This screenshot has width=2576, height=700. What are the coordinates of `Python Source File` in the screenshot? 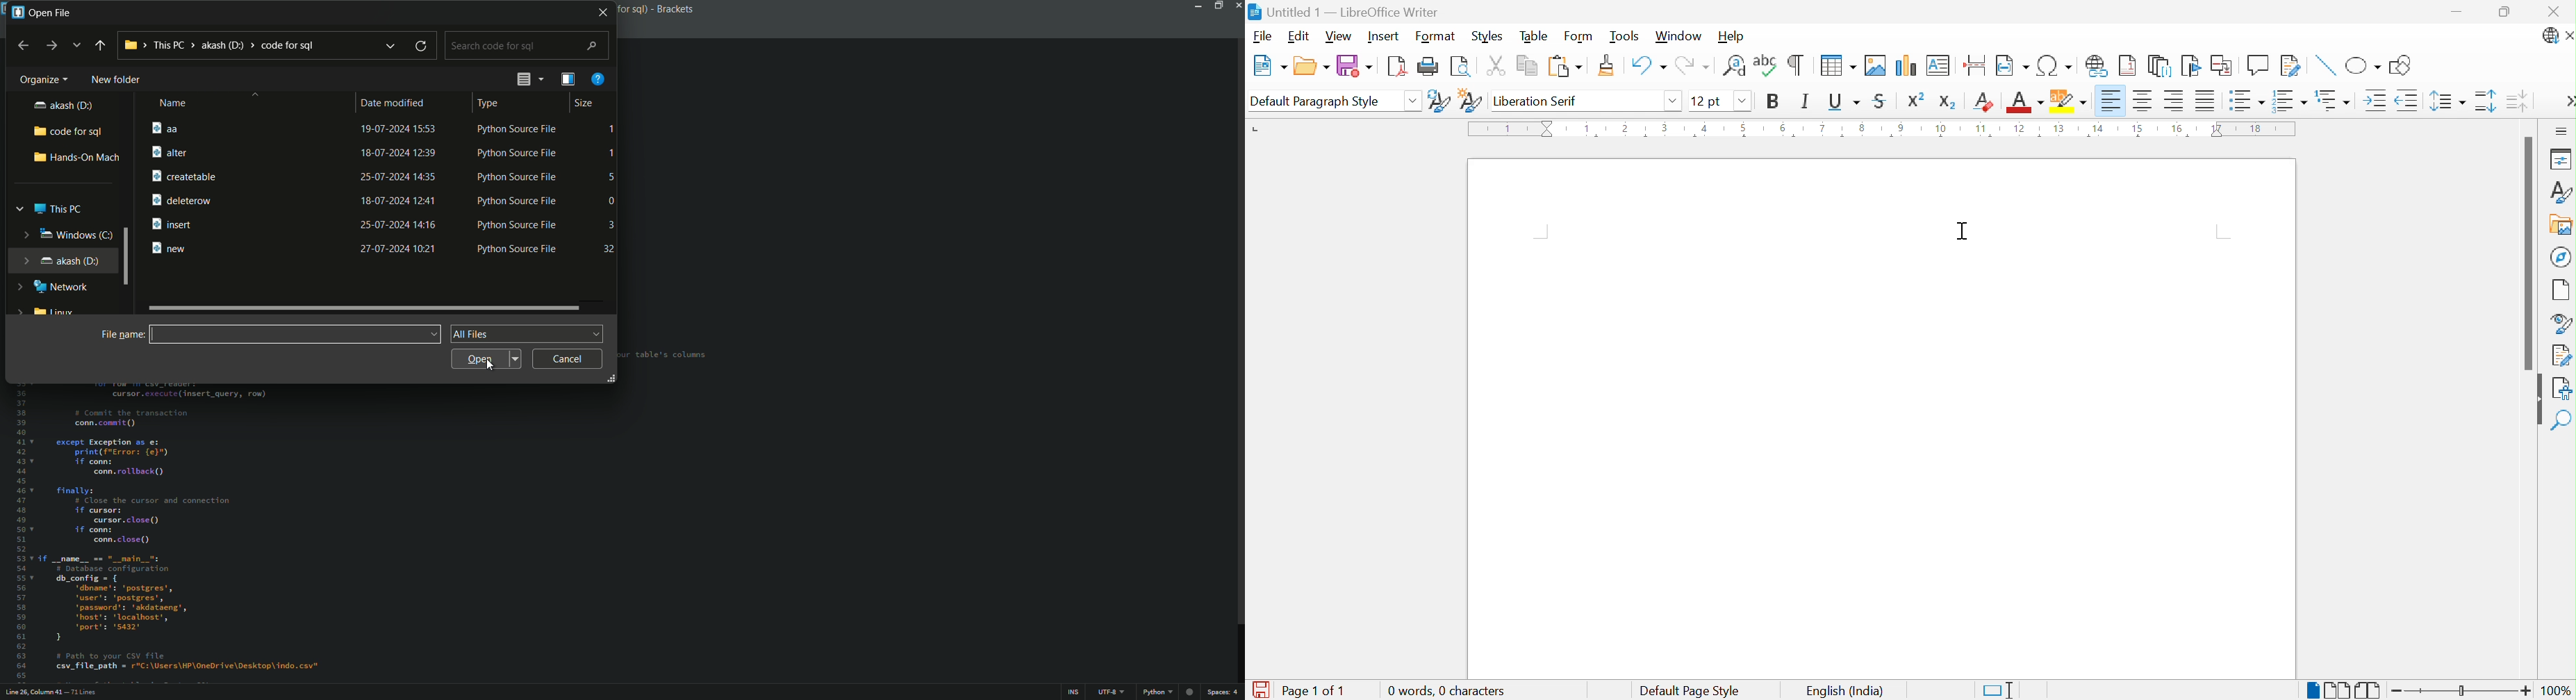 It's located at (520, 224).